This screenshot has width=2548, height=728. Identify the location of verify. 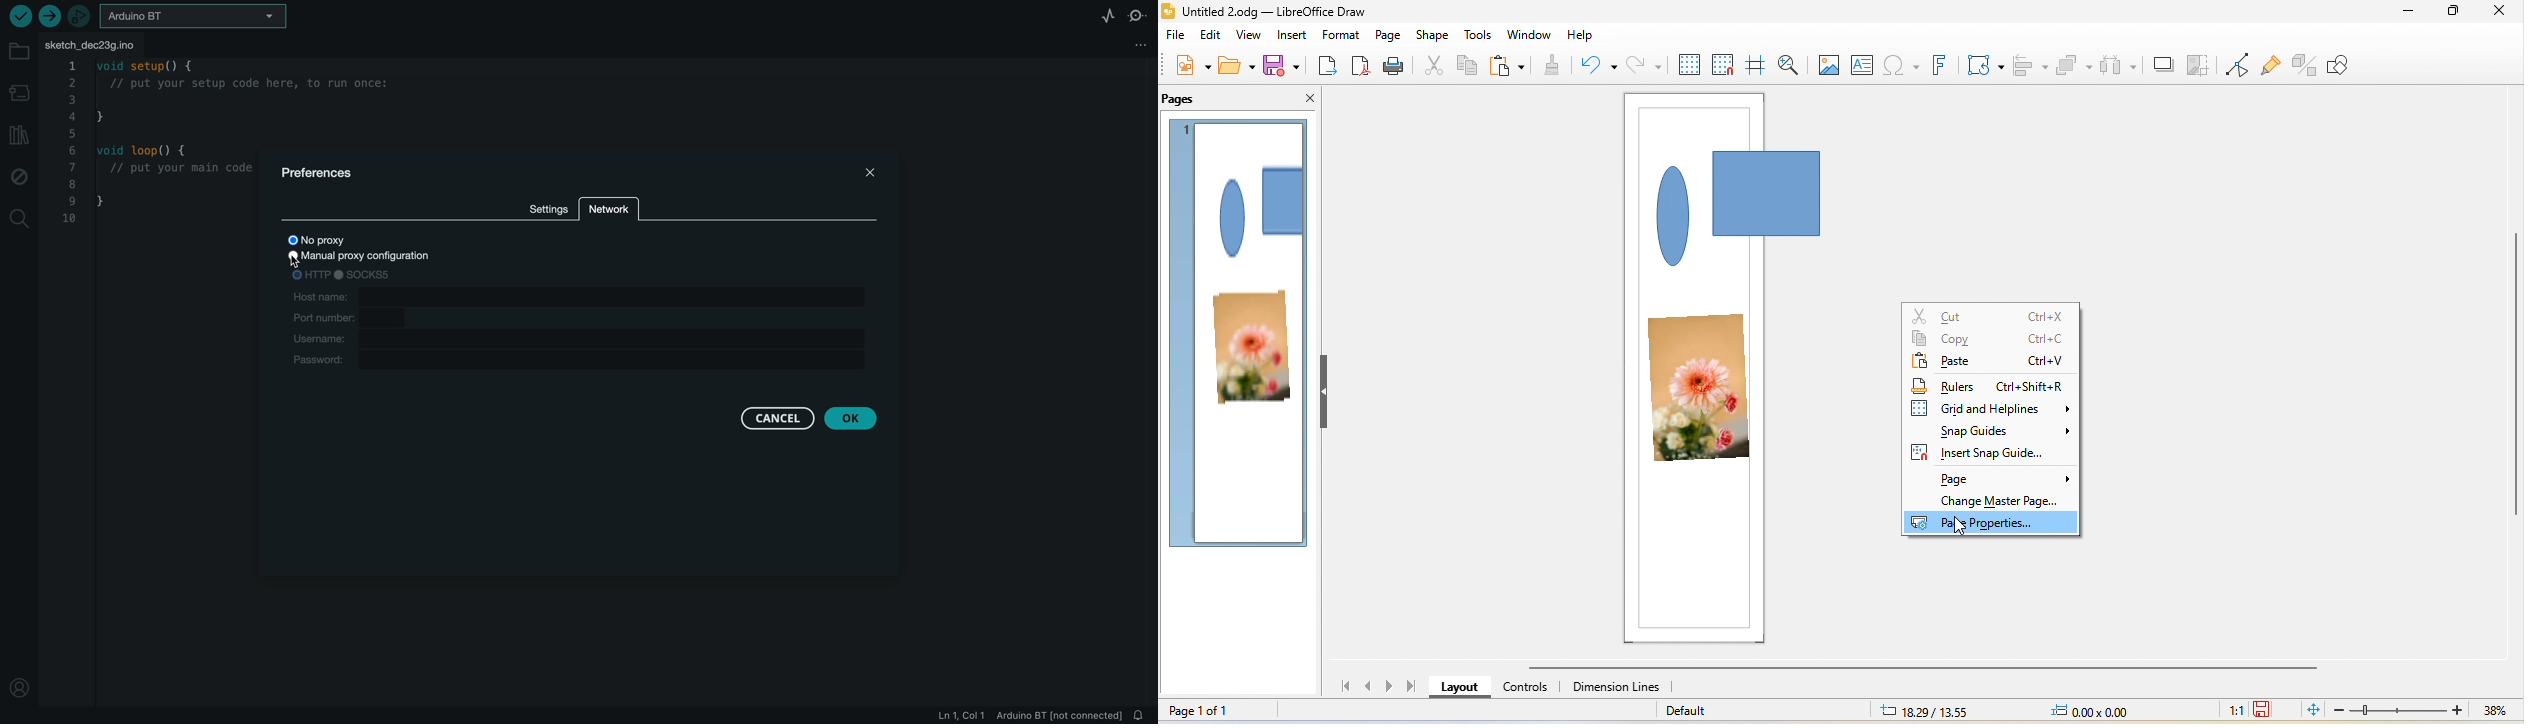
(19, 16).